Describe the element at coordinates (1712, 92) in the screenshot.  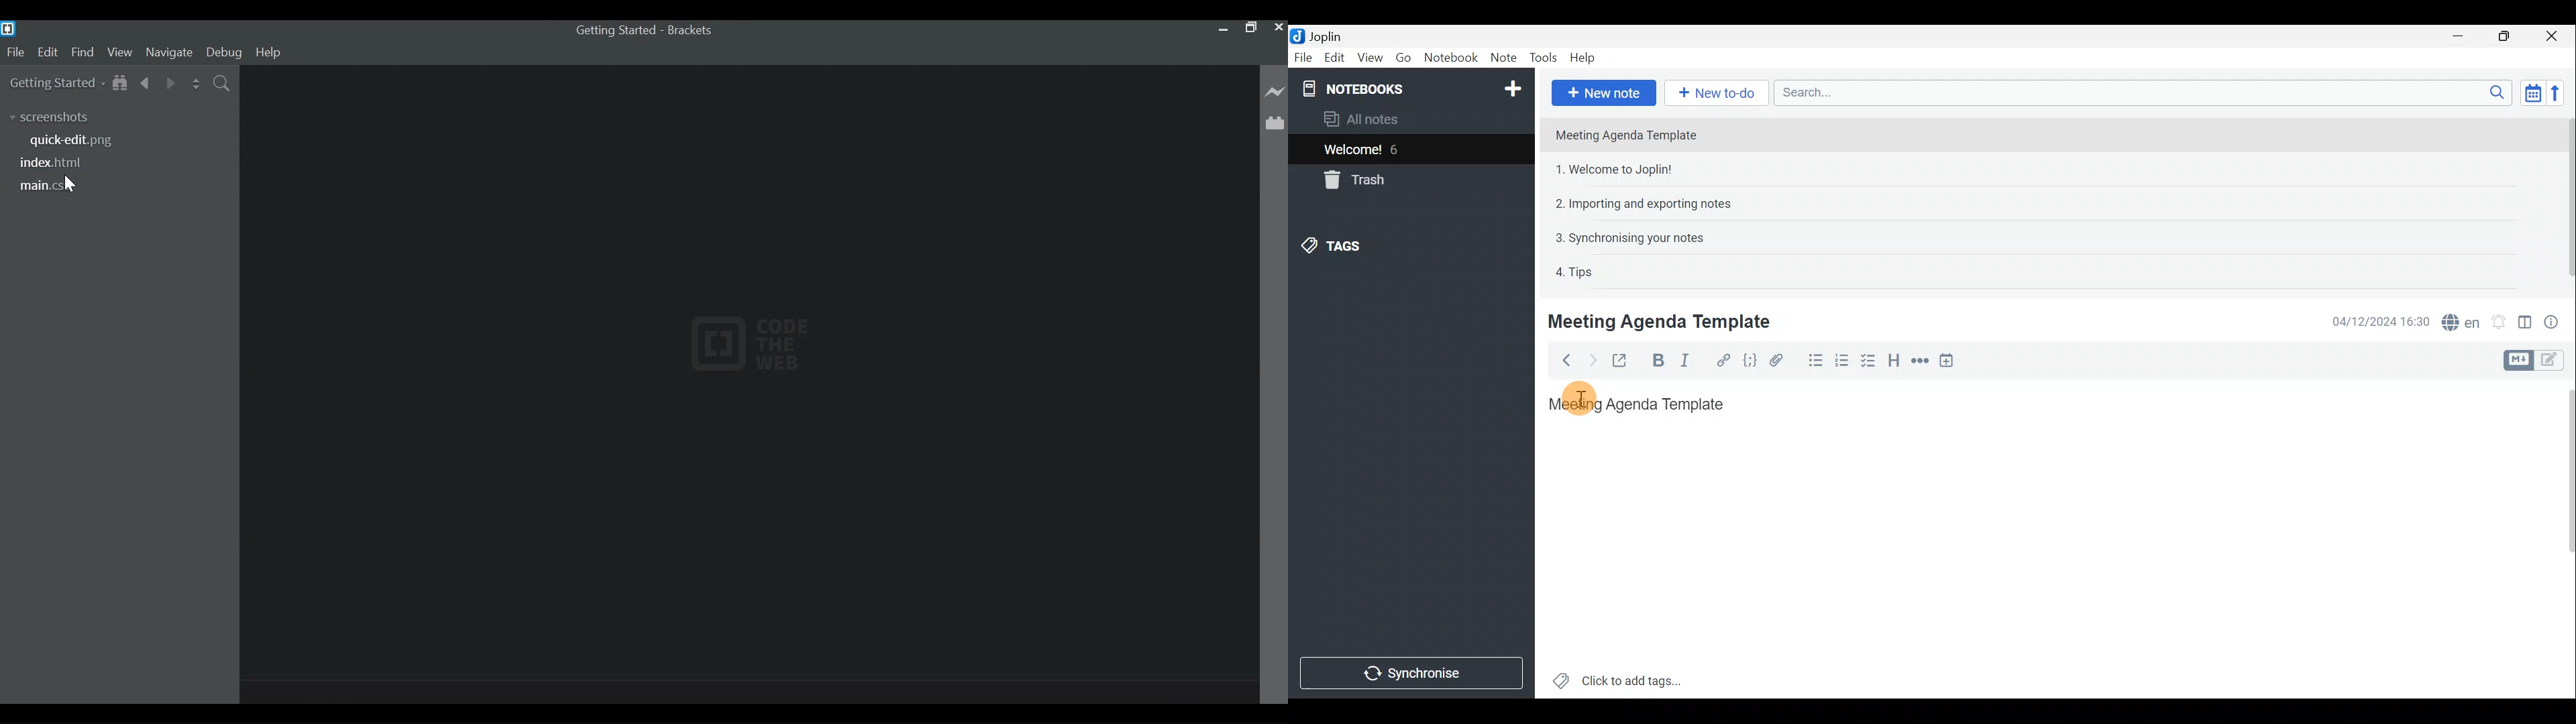
I see `New to-do` at that location.